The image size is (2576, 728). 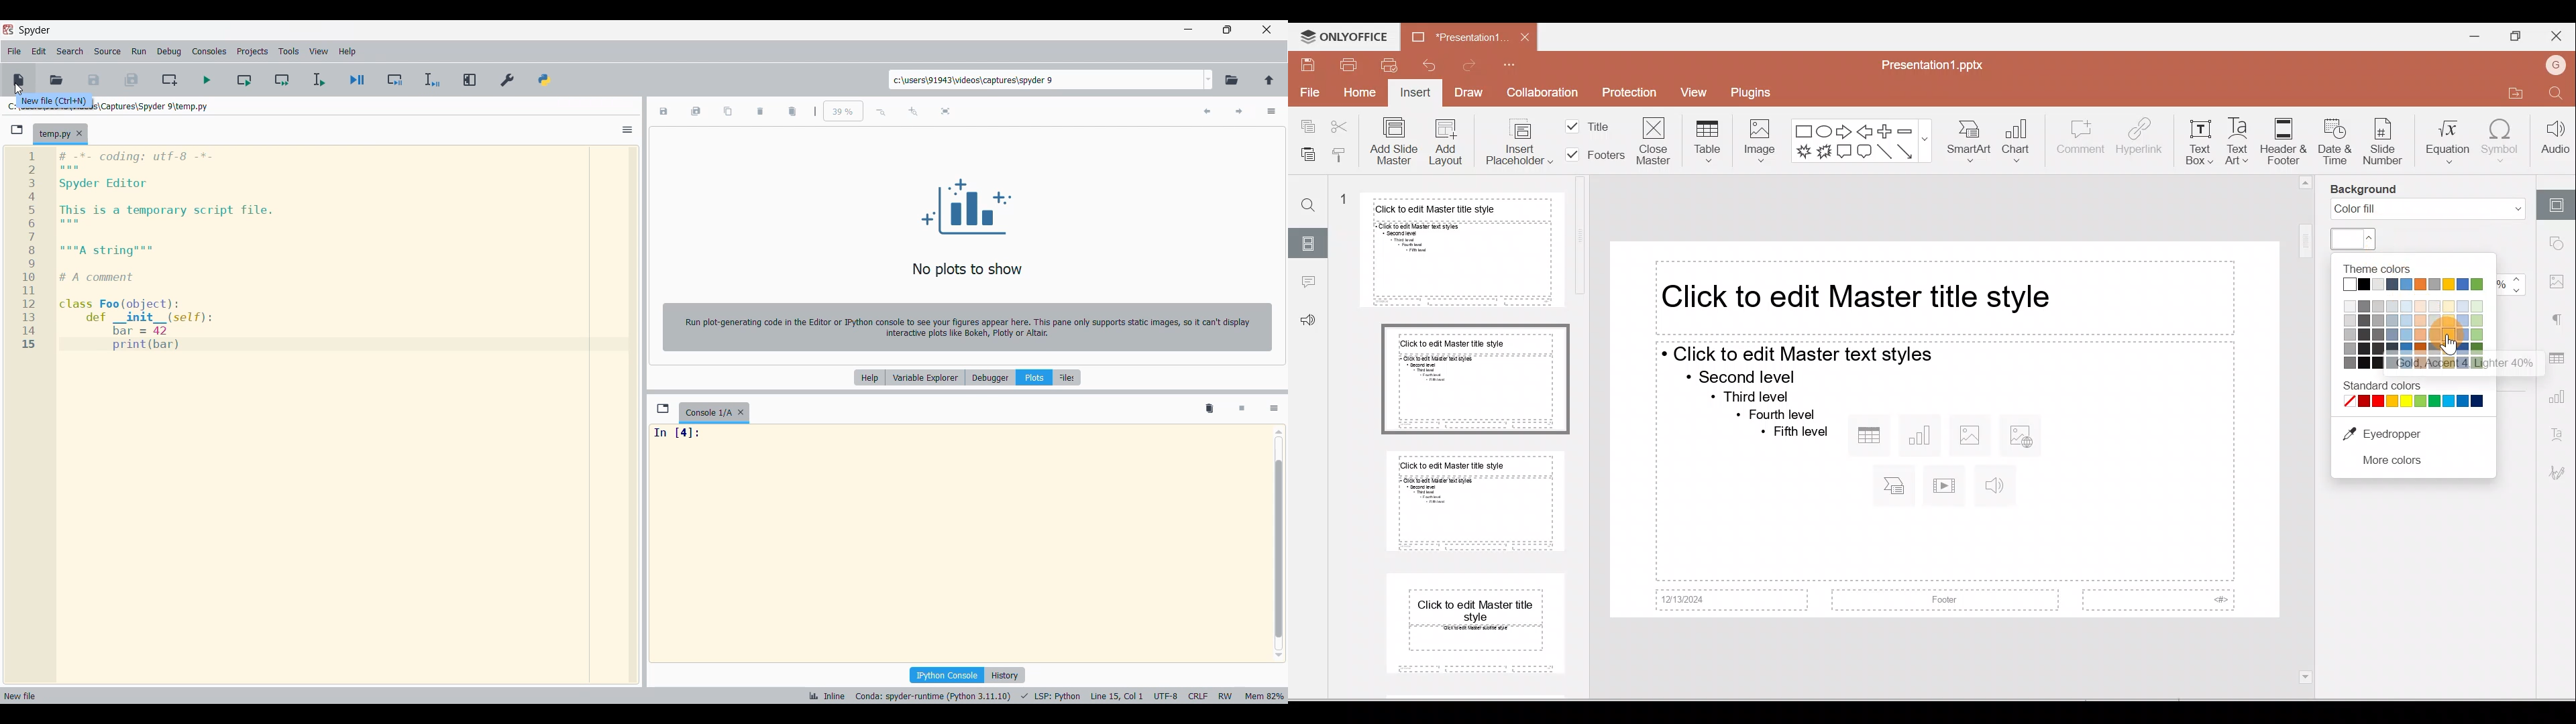 I want to click on Theme colour palette, so click(x=2412, y=315).